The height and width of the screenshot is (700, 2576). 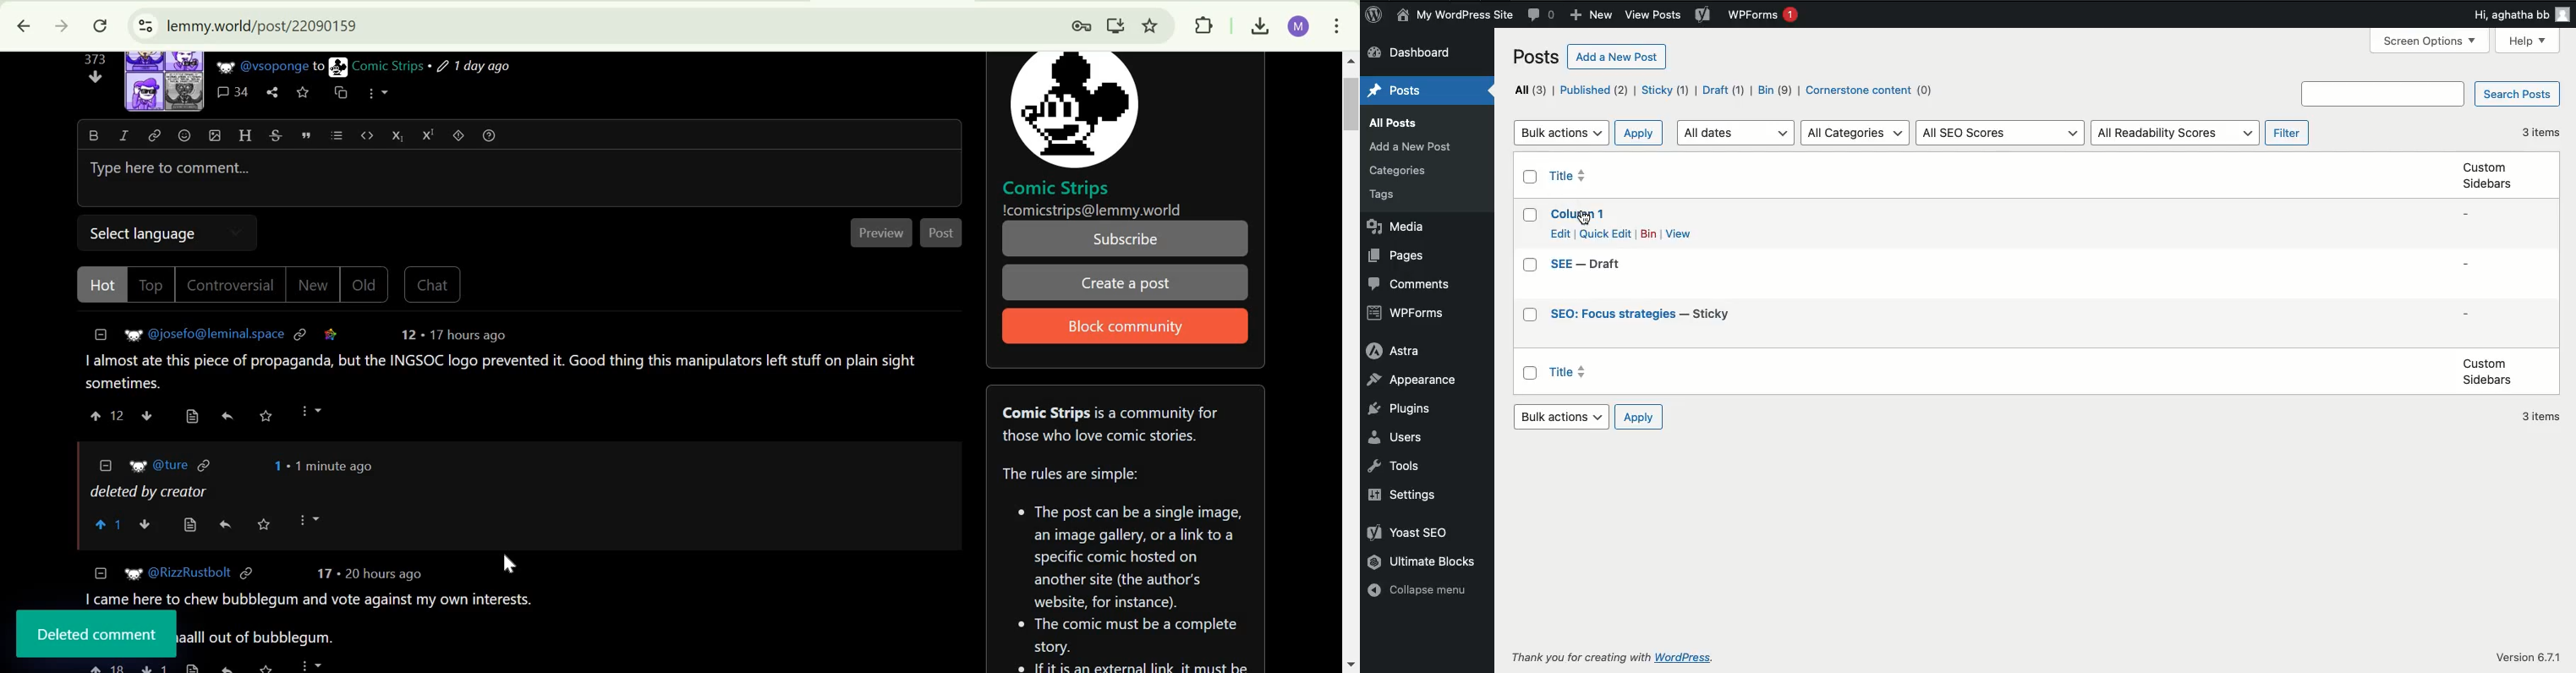 What do you see at coordinates (307, 135) in the screenshot?
I see `quote` at bounding box center [307, 135].